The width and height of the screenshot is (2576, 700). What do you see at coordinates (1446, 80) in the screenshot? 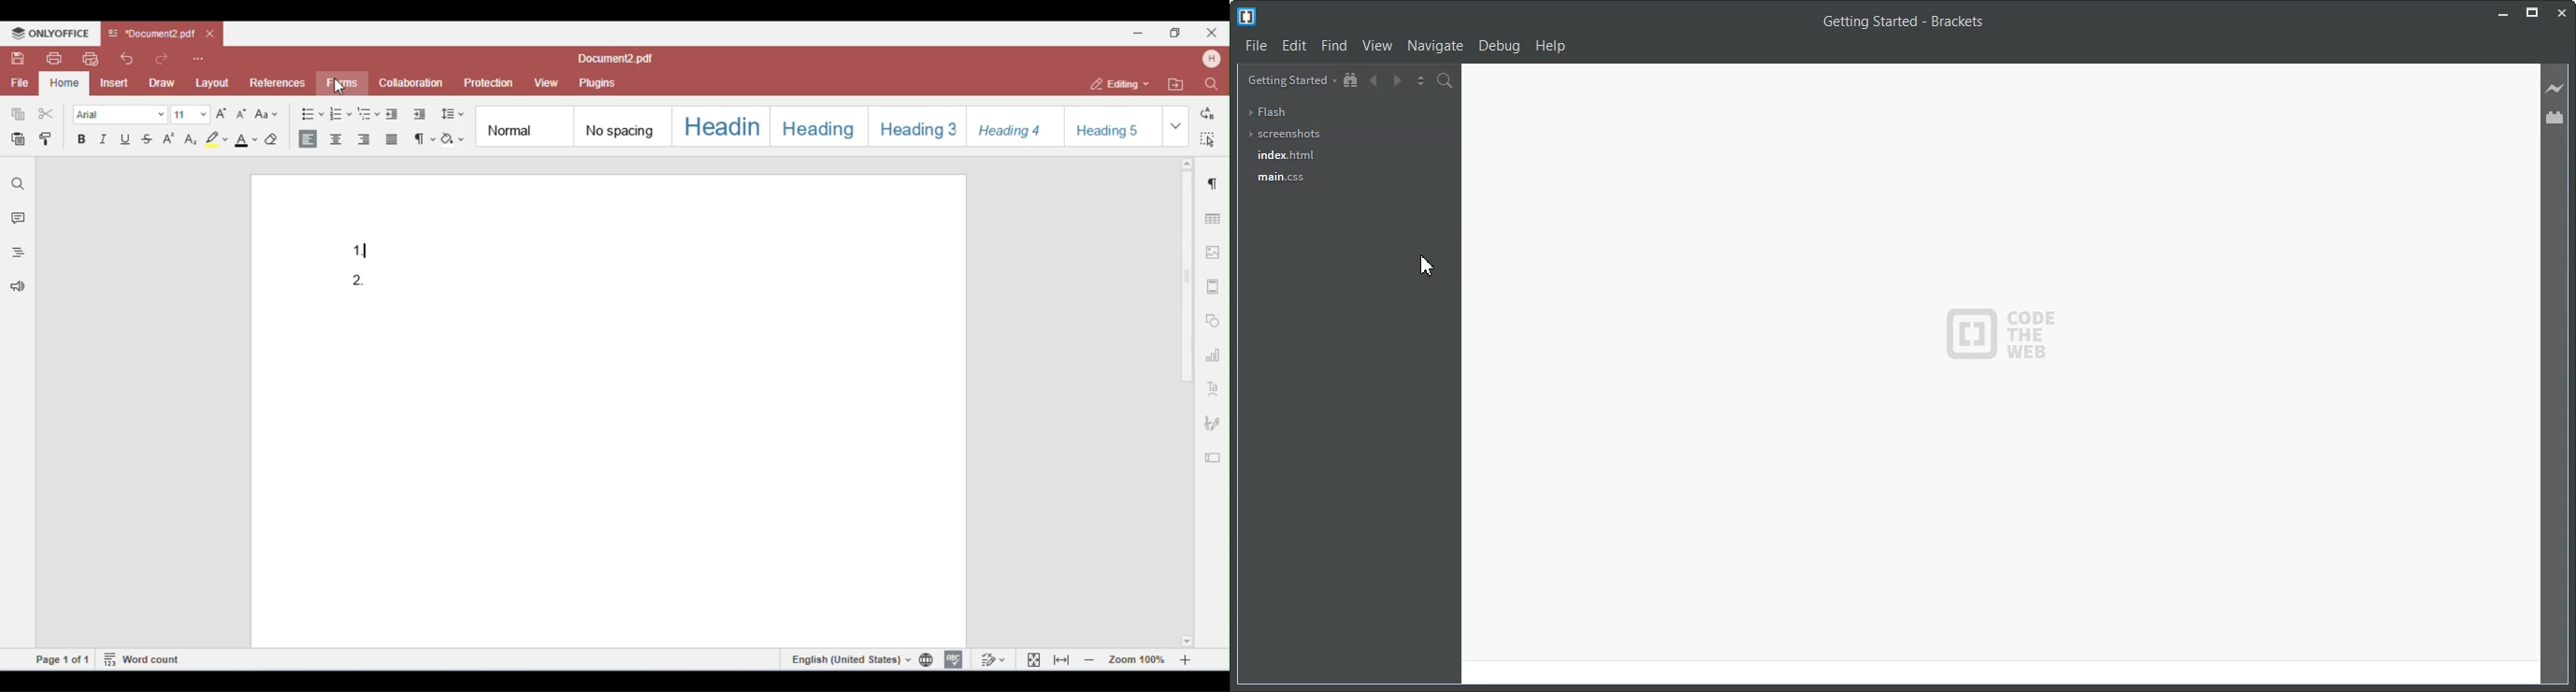
I see `Find in files` at bounding box center [1446, 80].